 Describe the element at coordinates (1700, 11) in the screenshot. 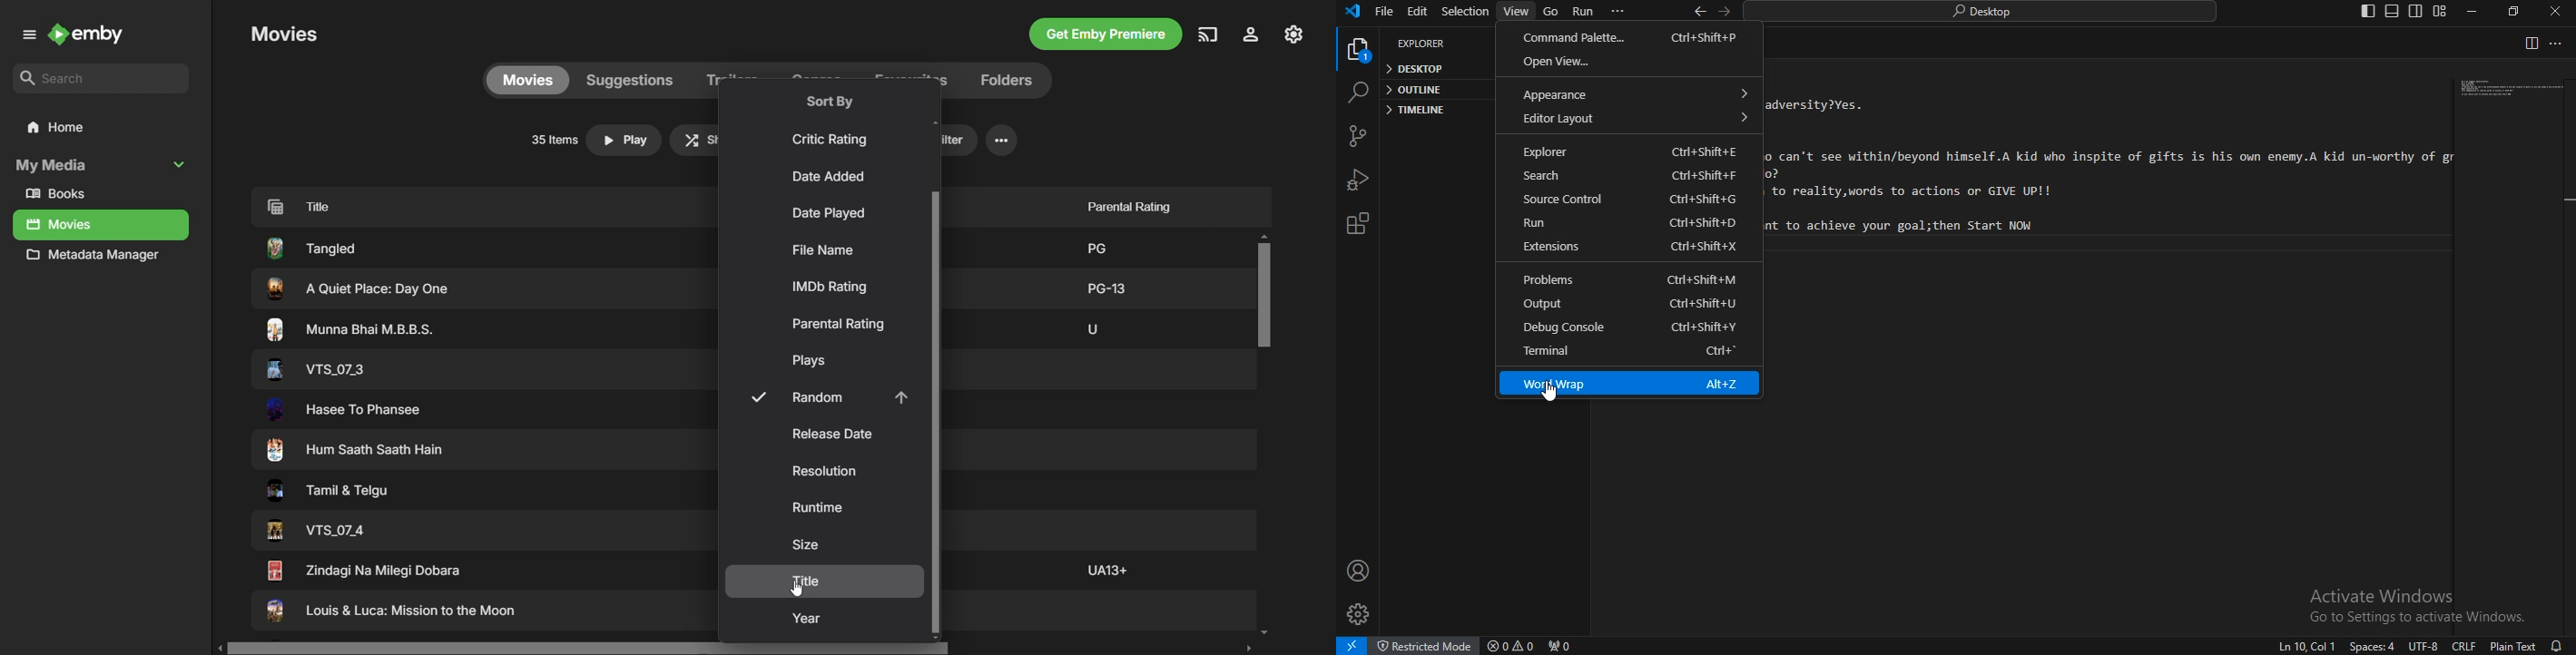

I see `go back` at that location.